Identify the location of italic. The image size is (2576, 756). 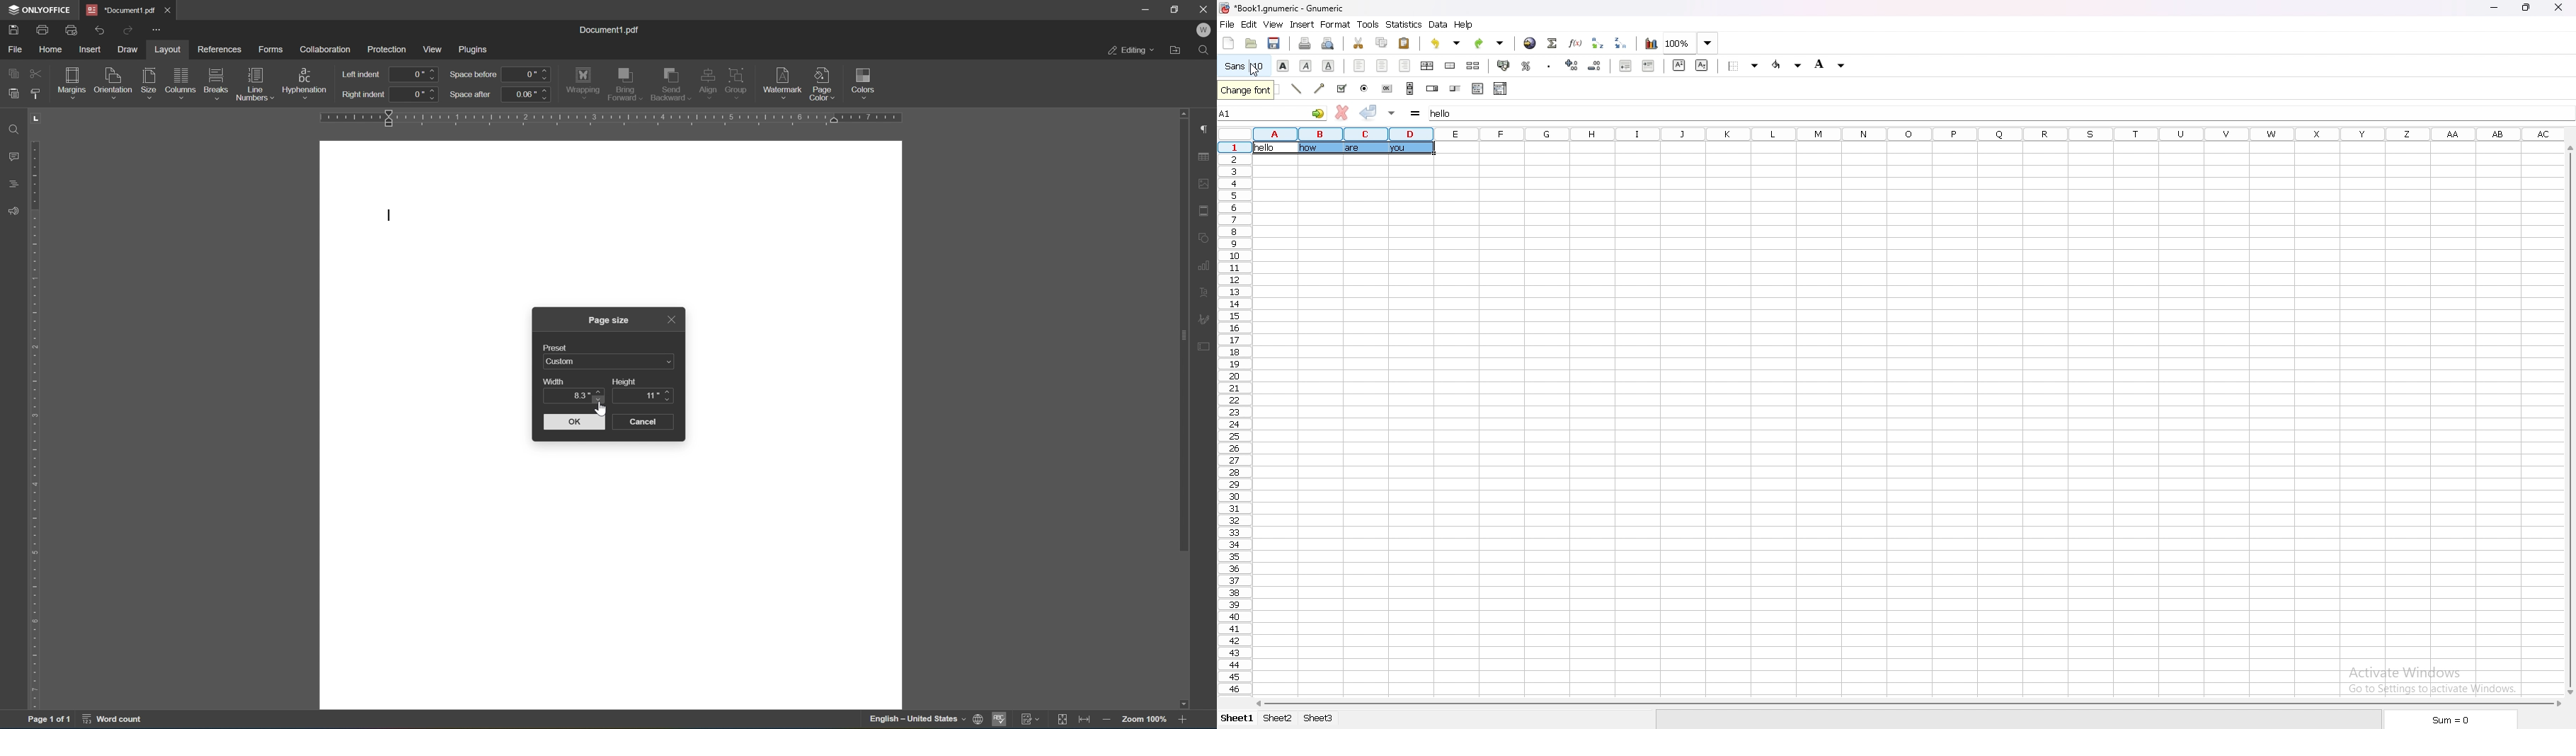
(1305, 65).